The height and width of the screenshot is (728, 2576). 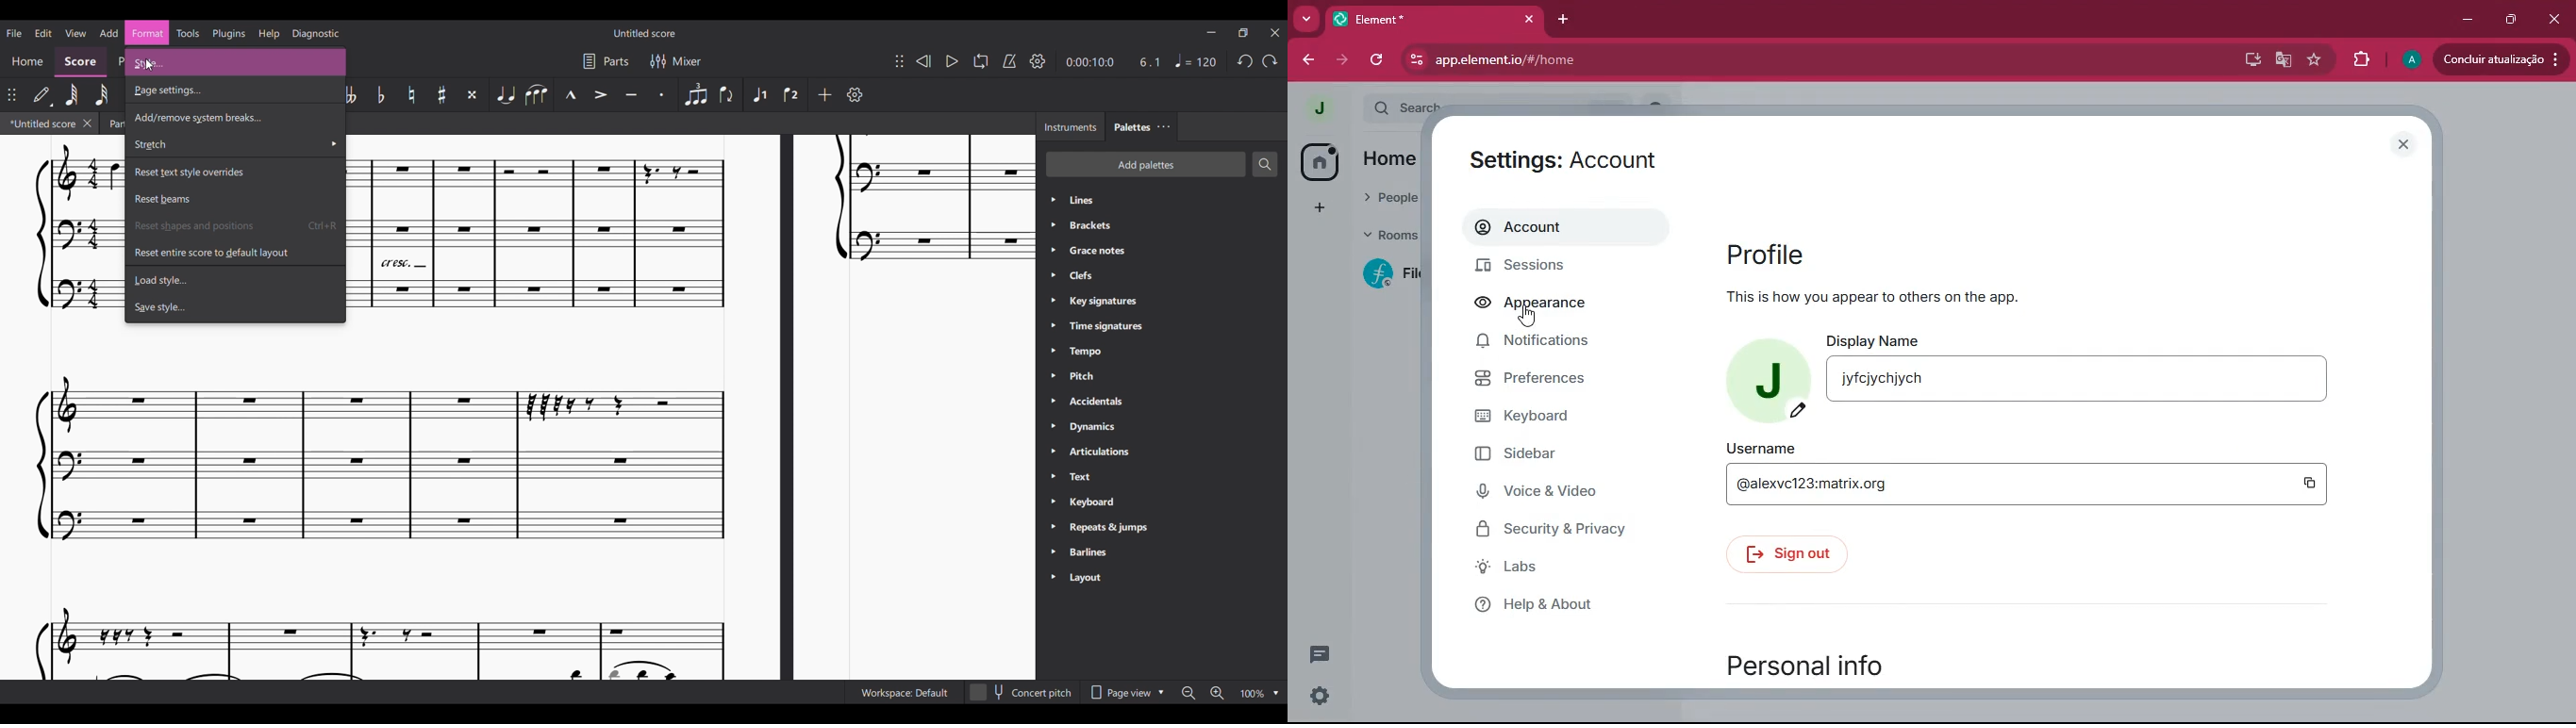 What do you see at coordinates (981, 61) in the screenshot?
I see `Looping playback` at bounding box center [981, 61].